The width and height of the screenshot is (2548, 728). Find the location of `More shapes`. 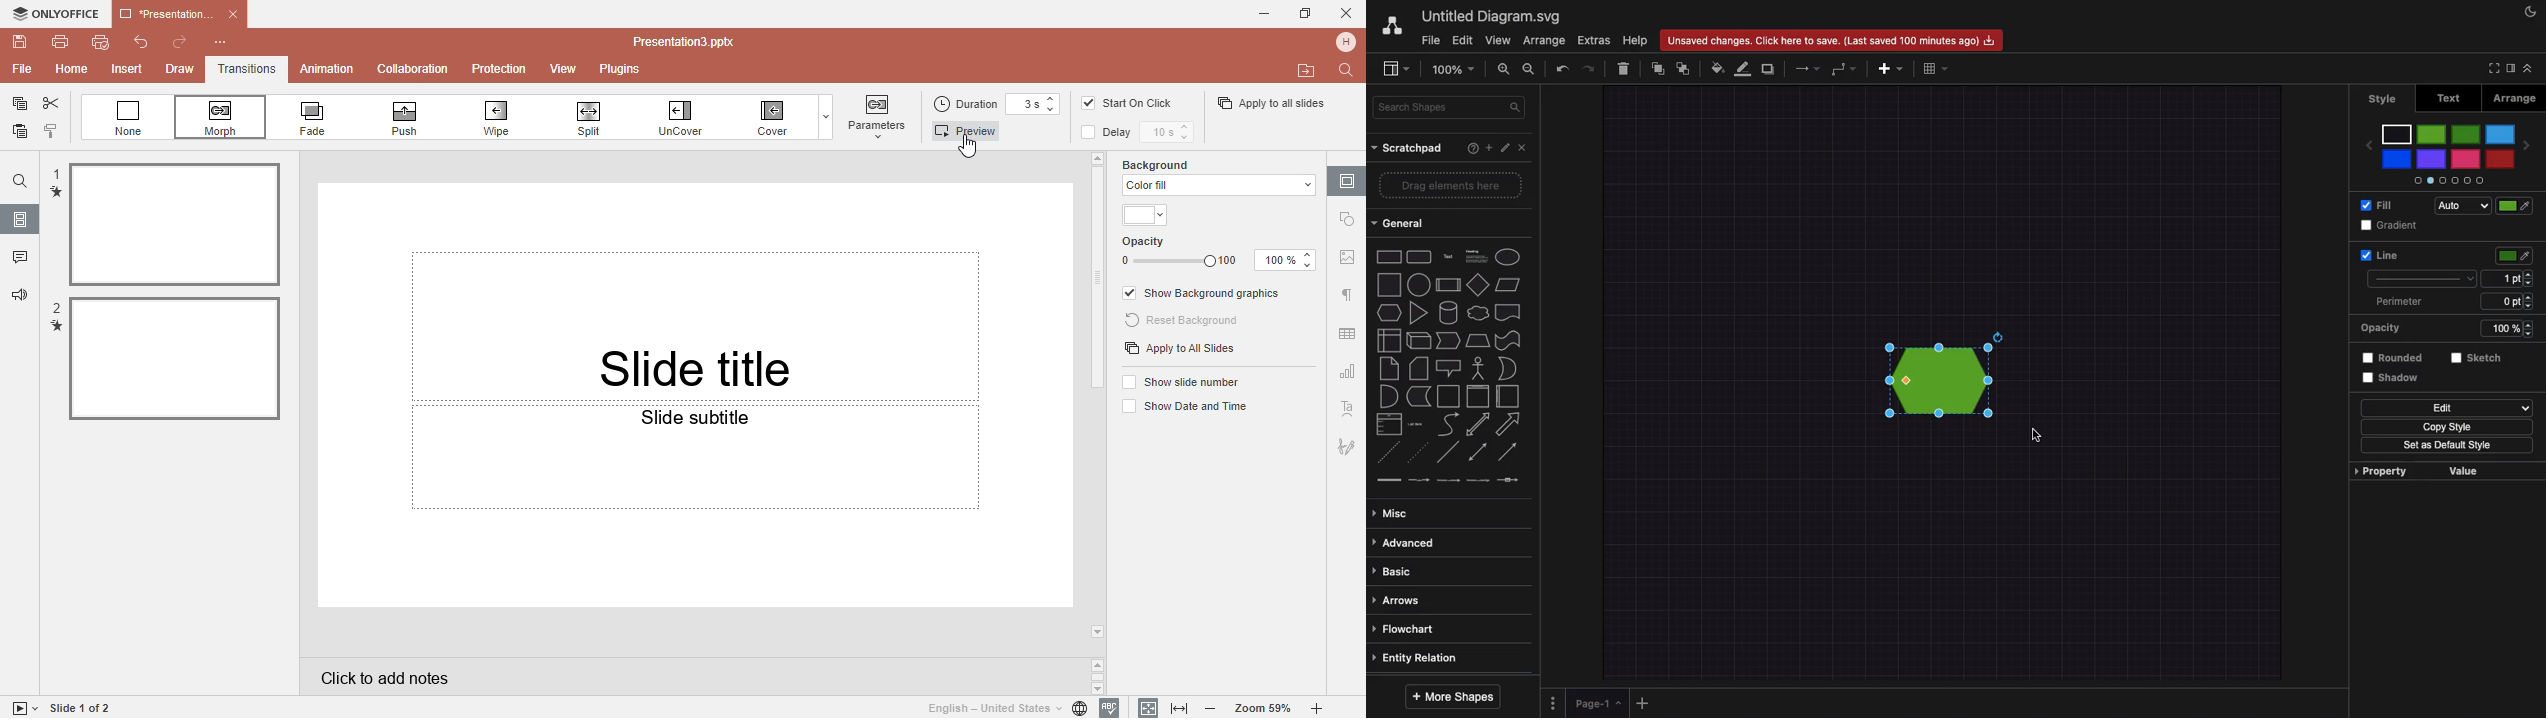

More shapes is located at coordinates (1453, 696).